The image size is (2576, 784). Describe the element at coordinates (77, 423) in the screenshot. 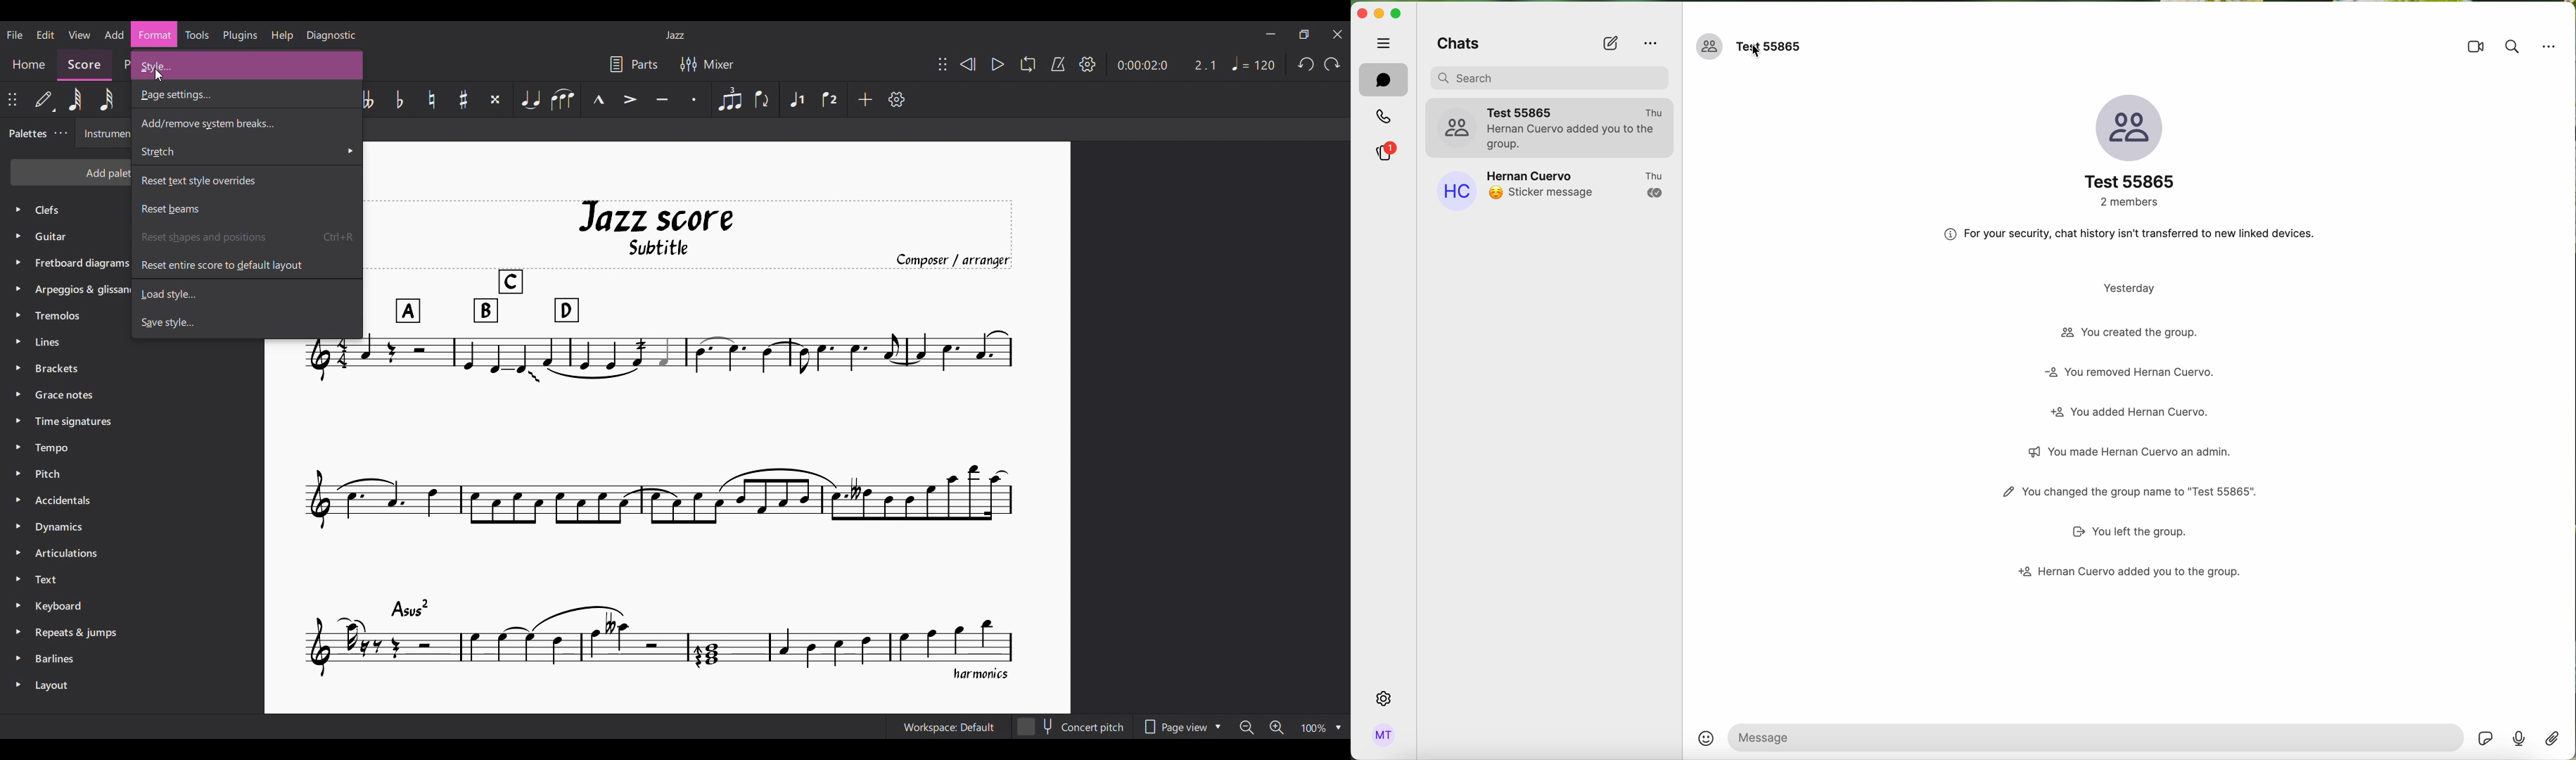

I see `Time` at that location.